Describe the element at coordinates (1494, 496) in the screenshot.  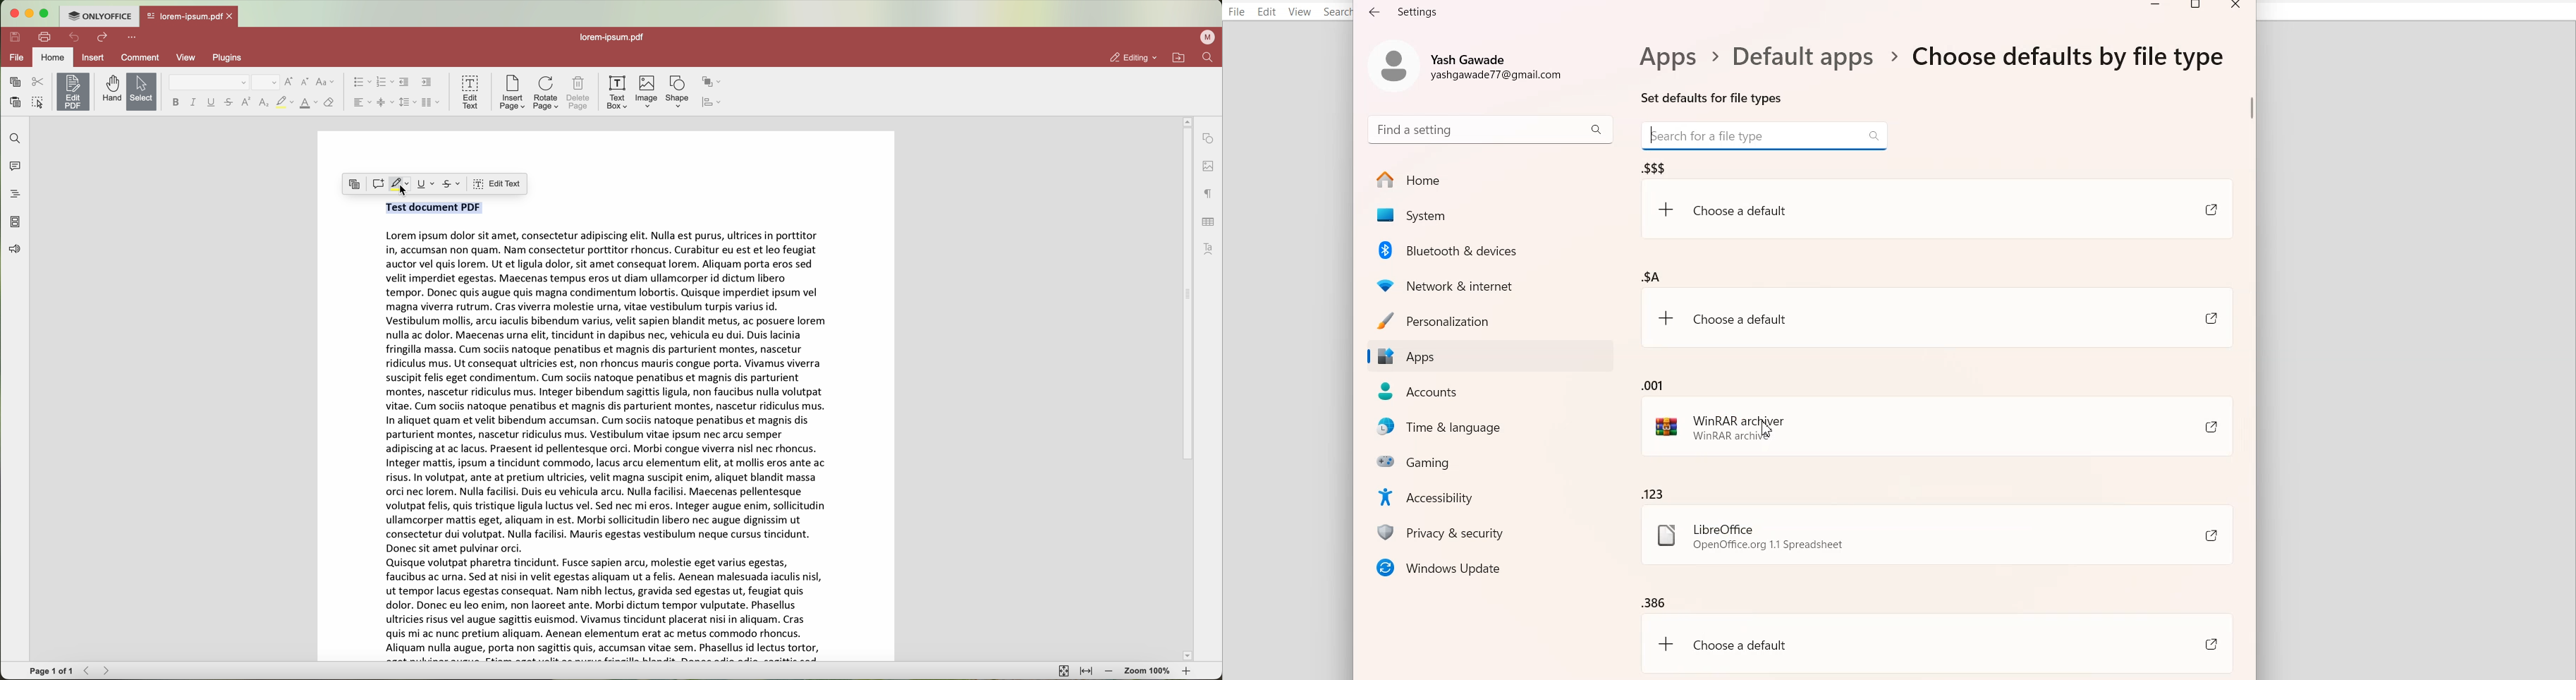
I see `Accessibility` at that location.